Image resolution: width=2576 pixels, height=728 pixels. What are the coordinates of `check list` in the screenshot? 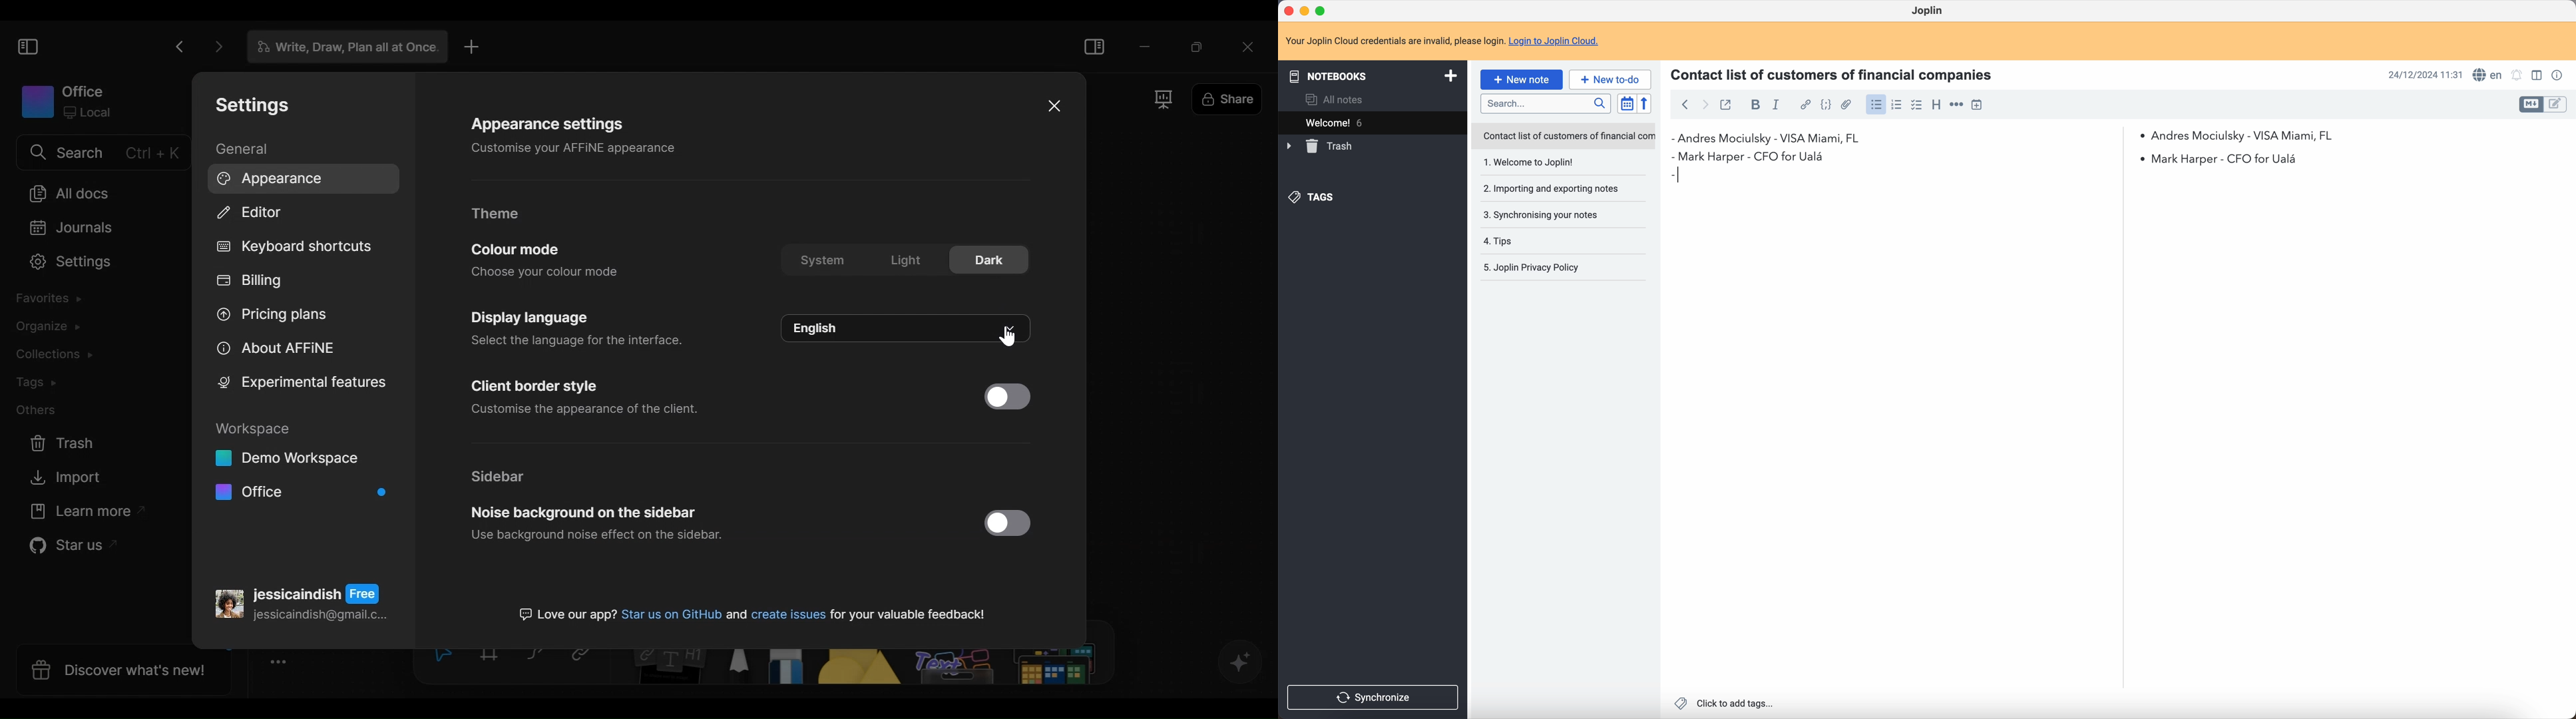 It's located at (1917, 105).